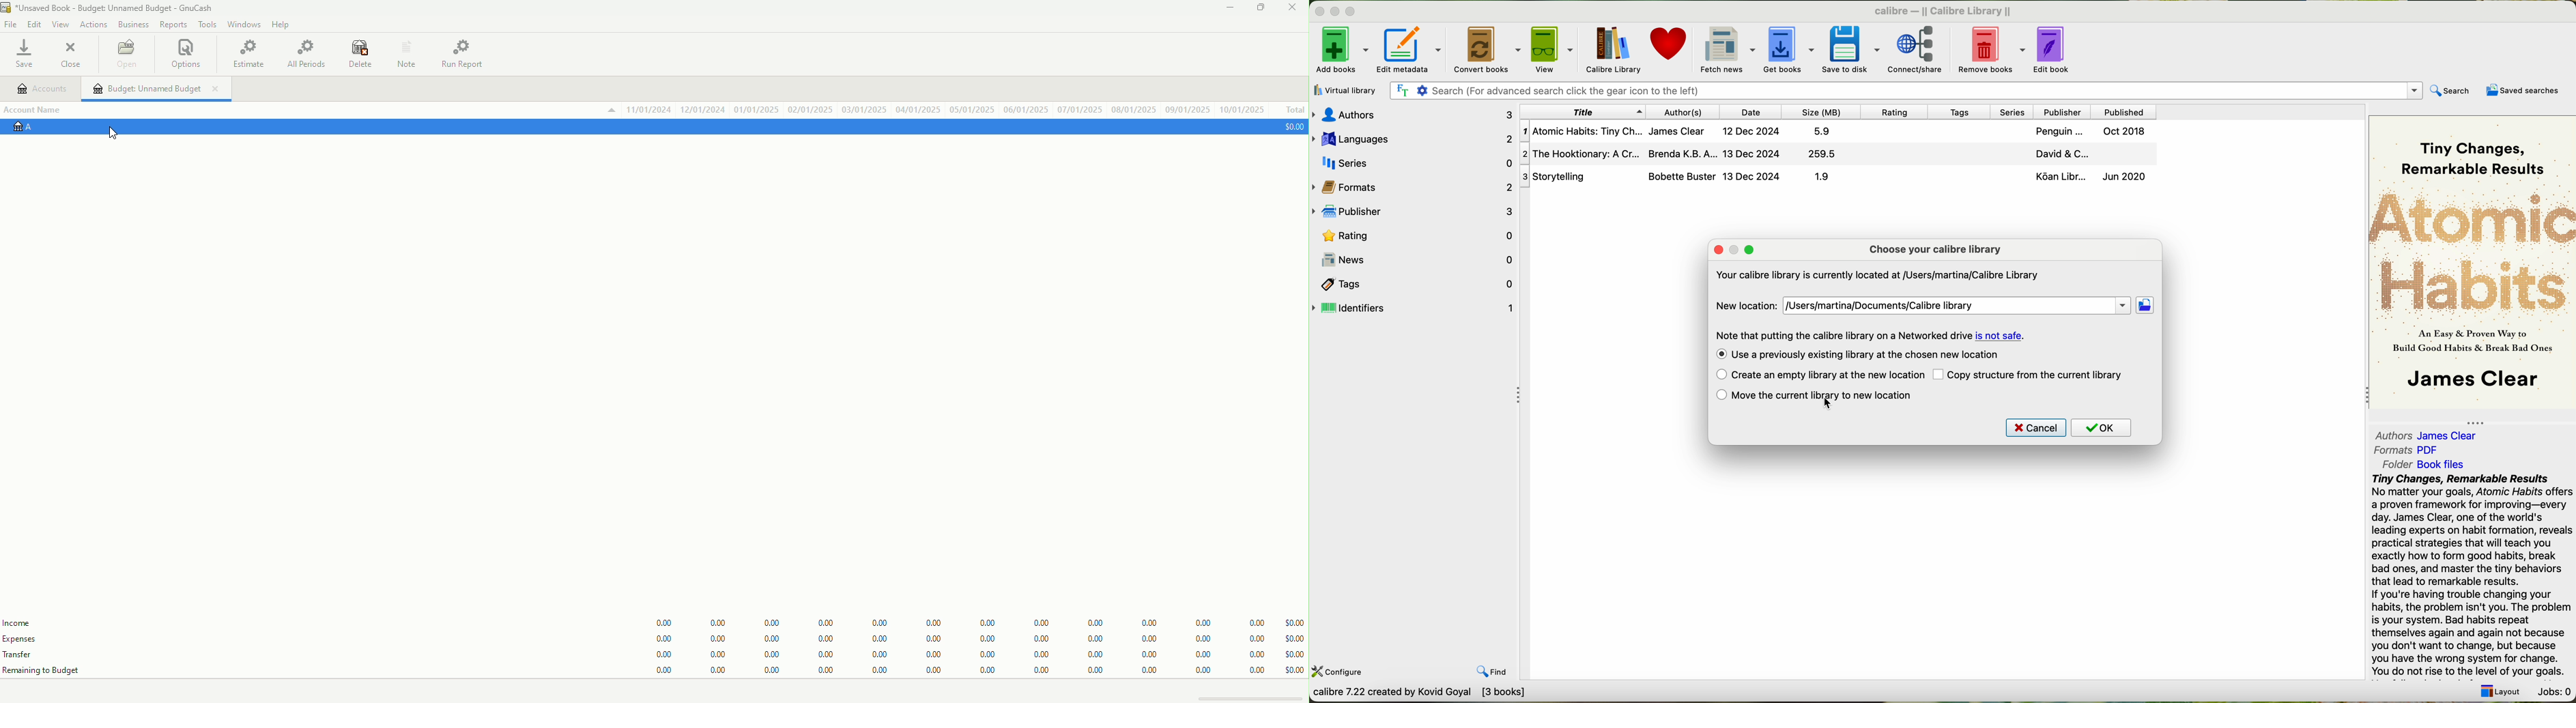 This screenshot has width=2576, height=728. What do you see at coordinates (175, 25) in the screenshot?
I see `Reports` at bounding box center [175, 25].